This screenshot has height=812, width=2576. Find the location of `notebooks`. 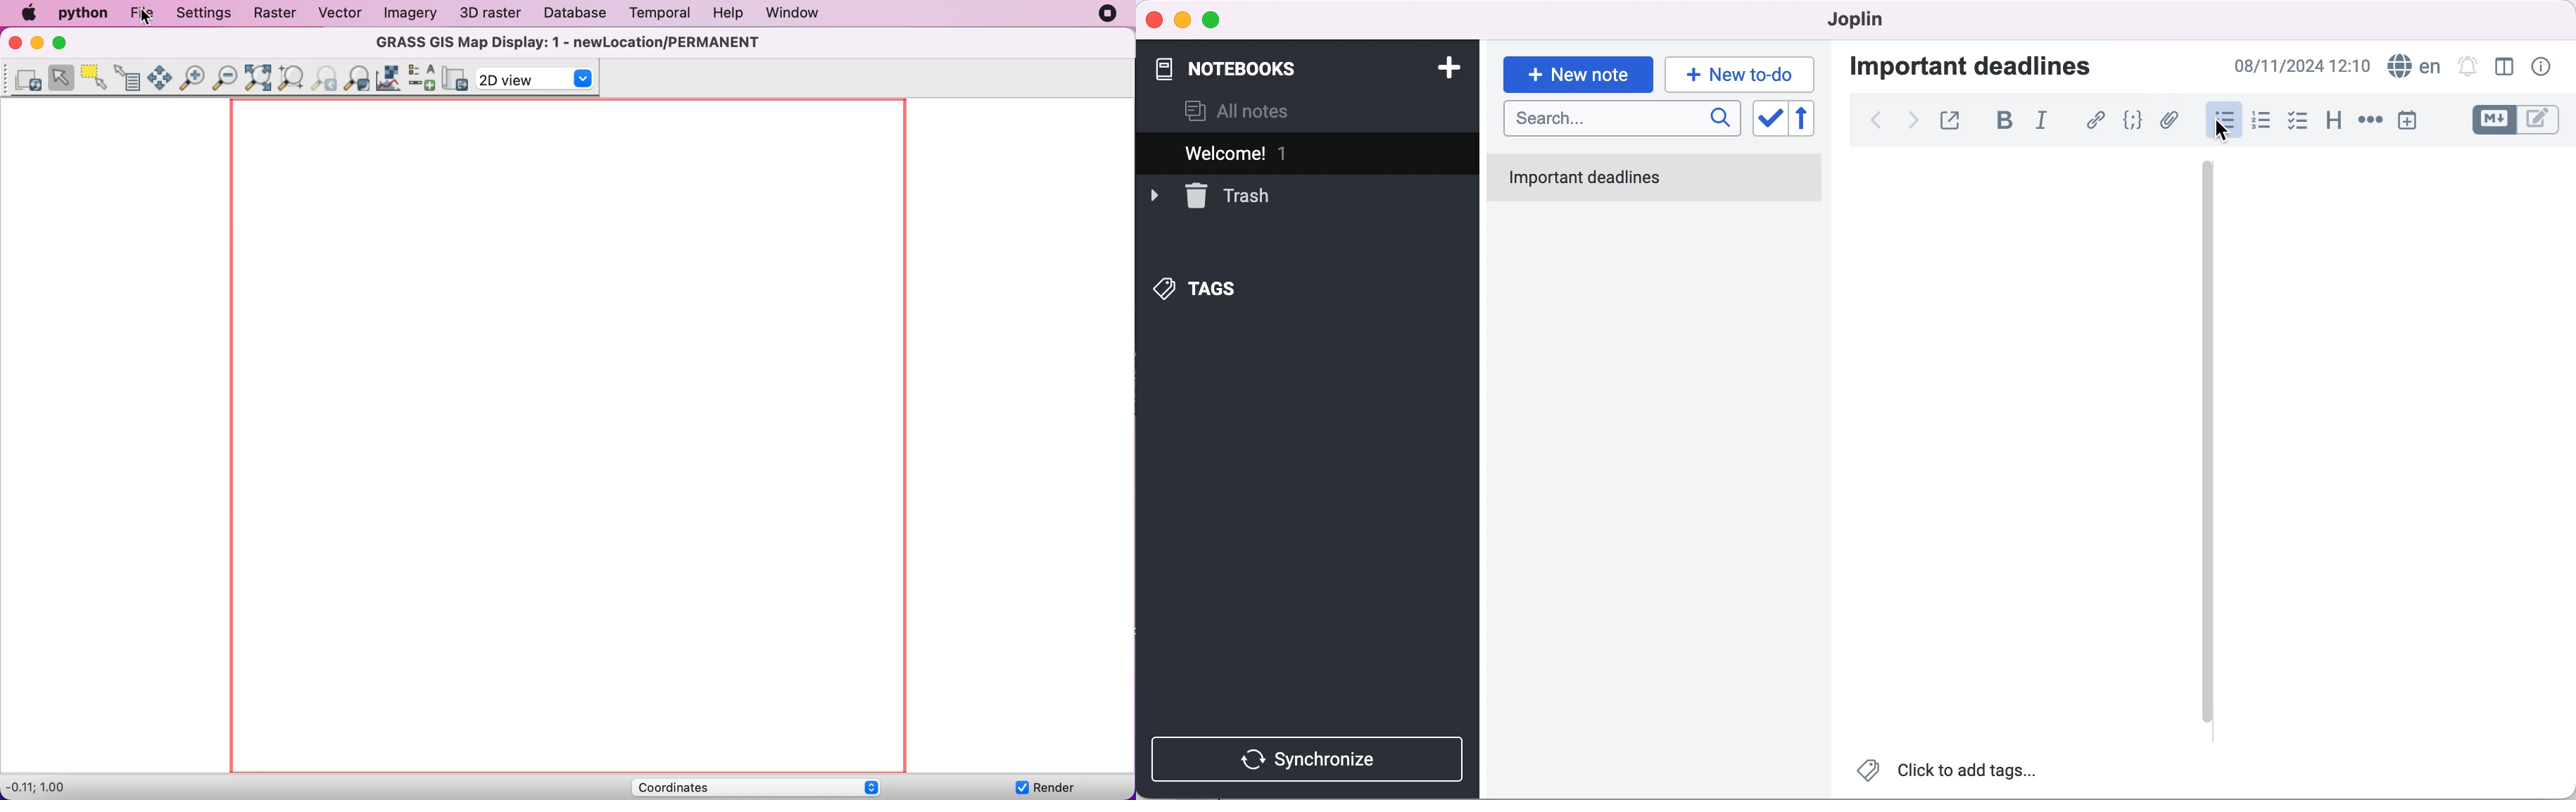

notebooks is located at coordinates (1246, 65).